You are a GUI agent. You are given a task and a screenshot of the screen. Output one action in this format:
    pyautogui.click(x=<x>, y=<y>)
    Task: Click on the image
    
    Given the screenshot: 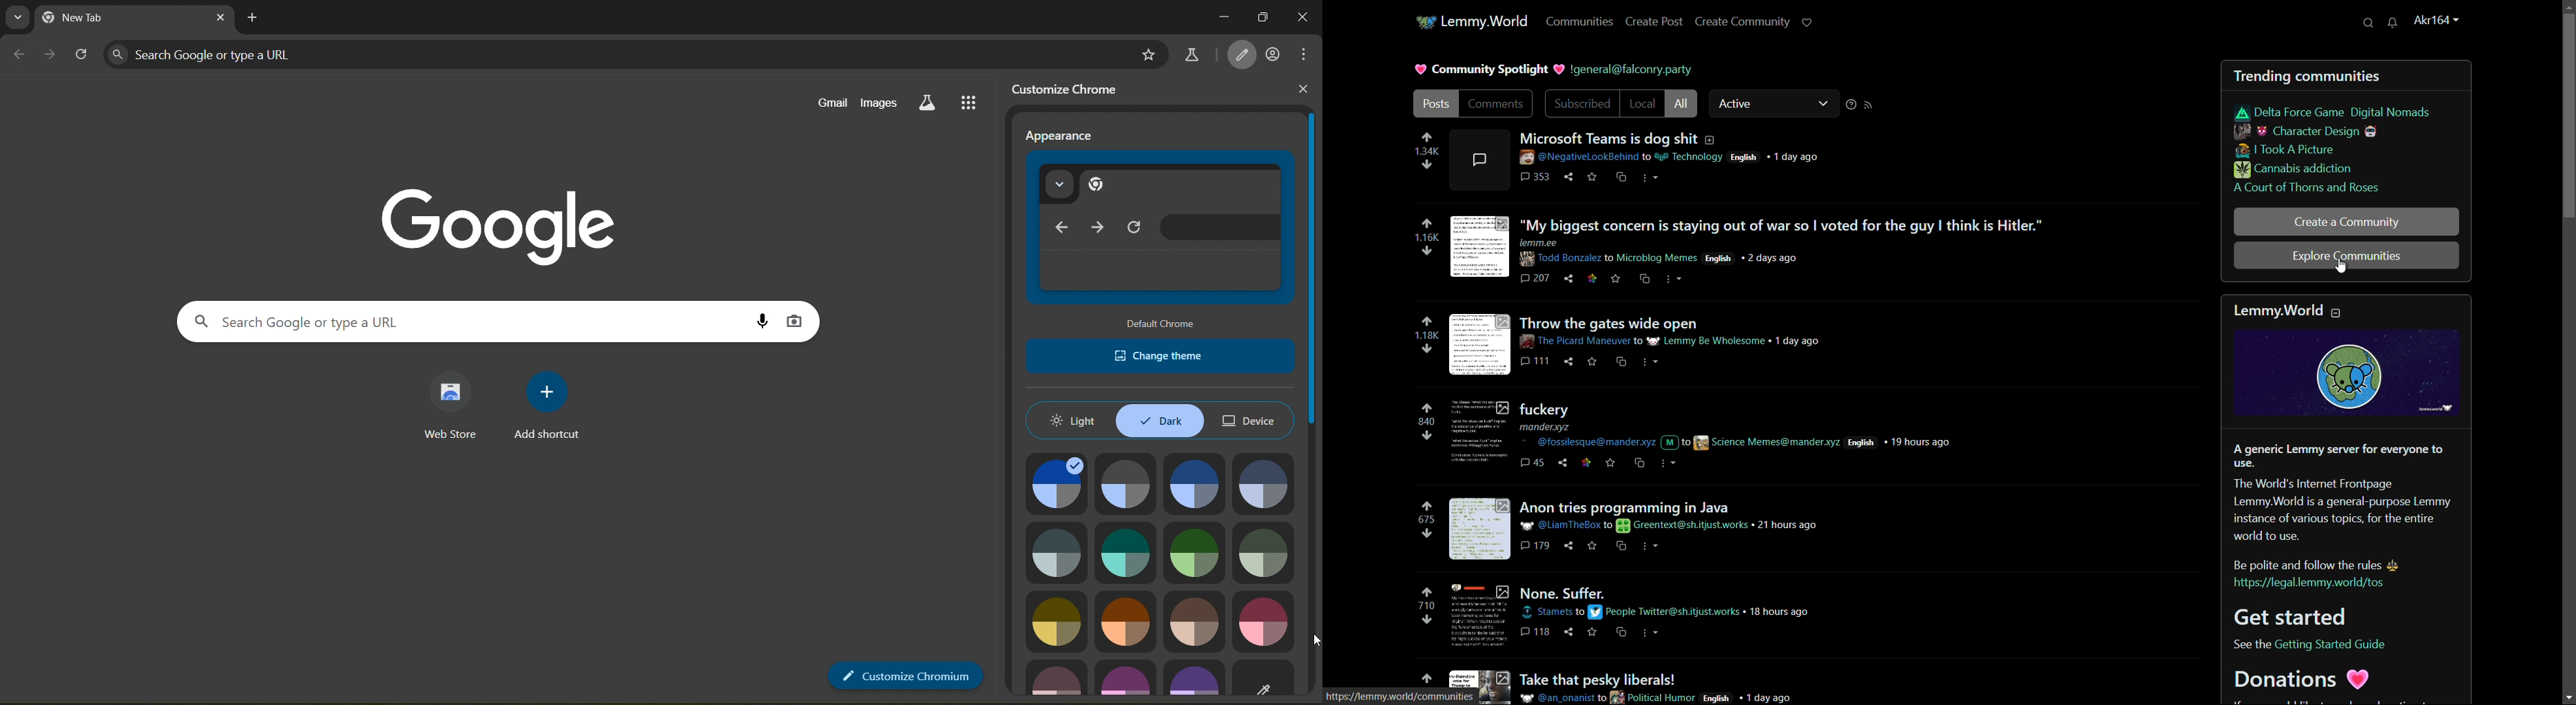 What is the action you would take?
    pyautogui.click(x=1198, y=484)
    